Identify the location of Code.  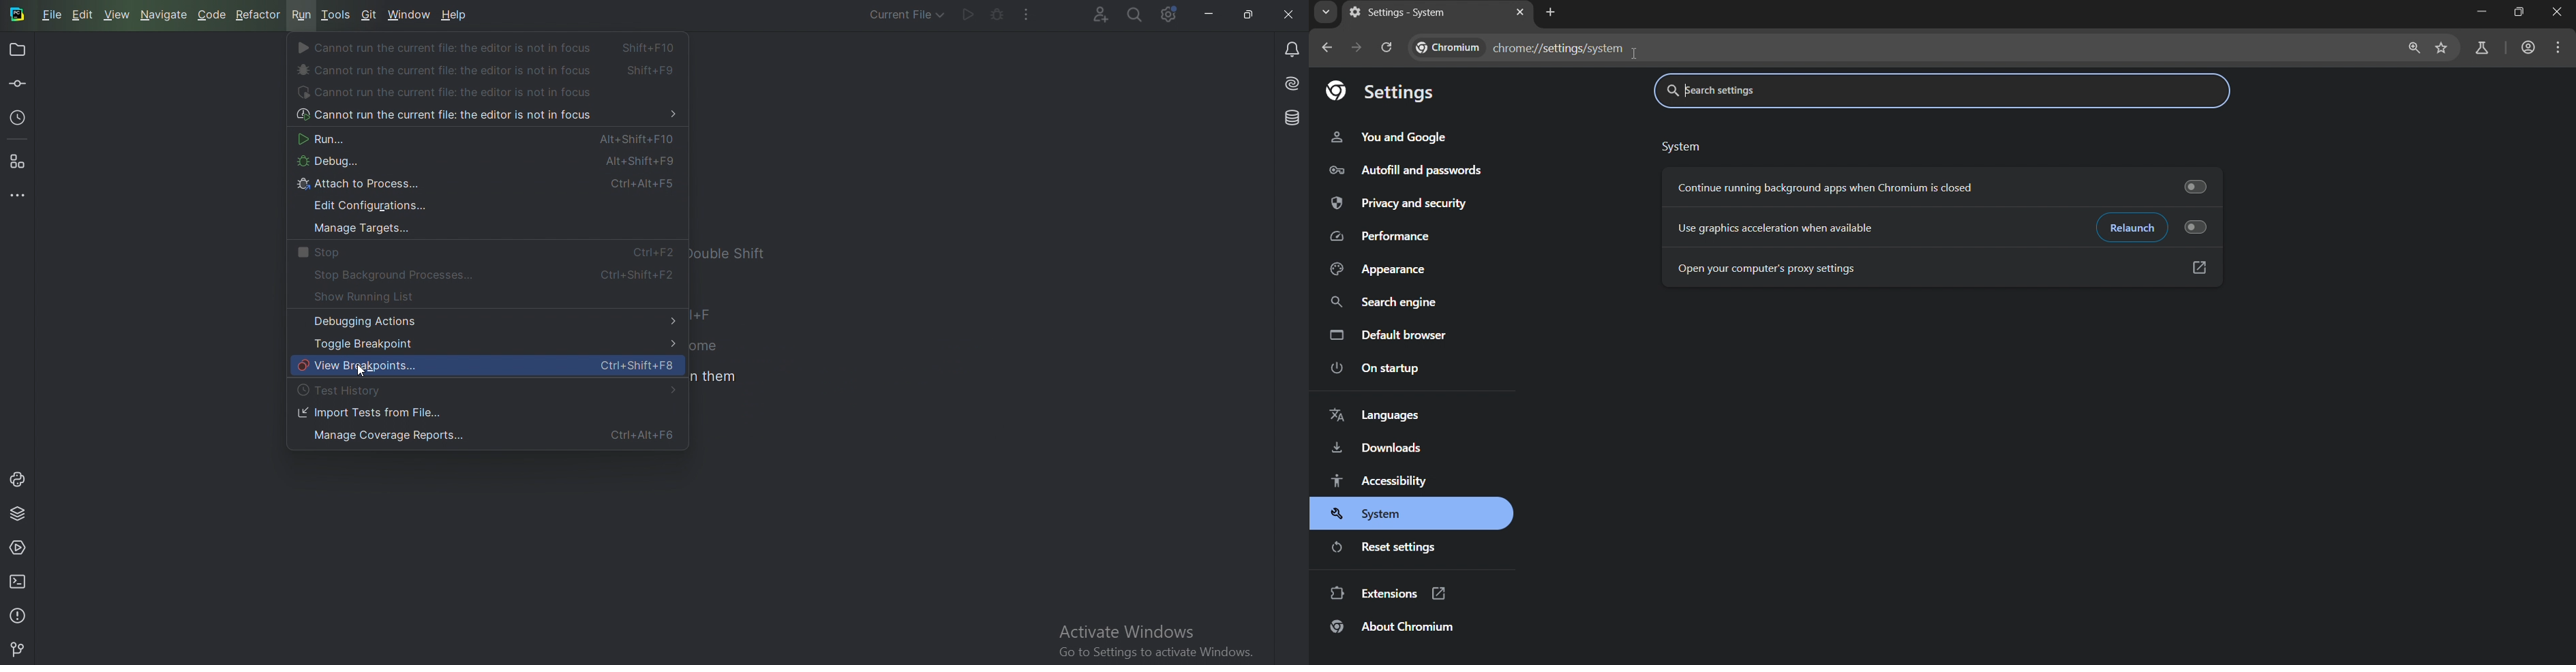
(213, 15).